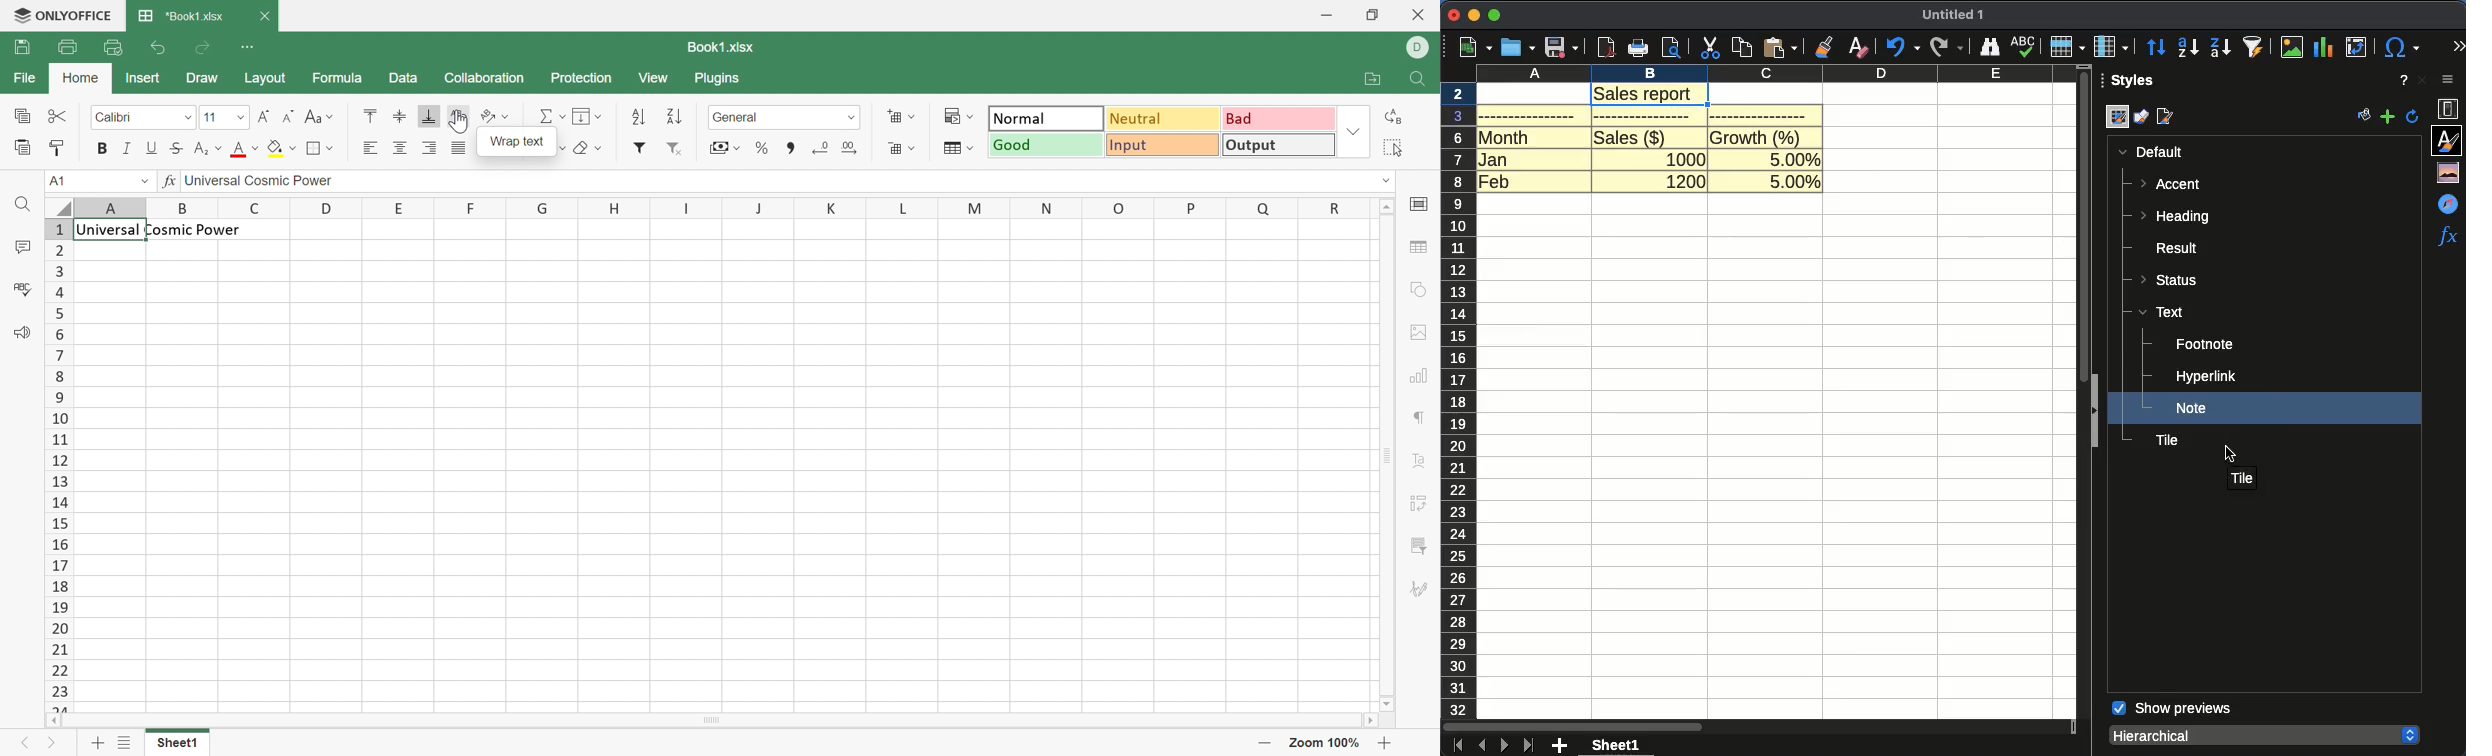 The image size is (2492, 756). Describe the element at coordinates (1988, 47) in the screenshot. I see `finder` at that location.